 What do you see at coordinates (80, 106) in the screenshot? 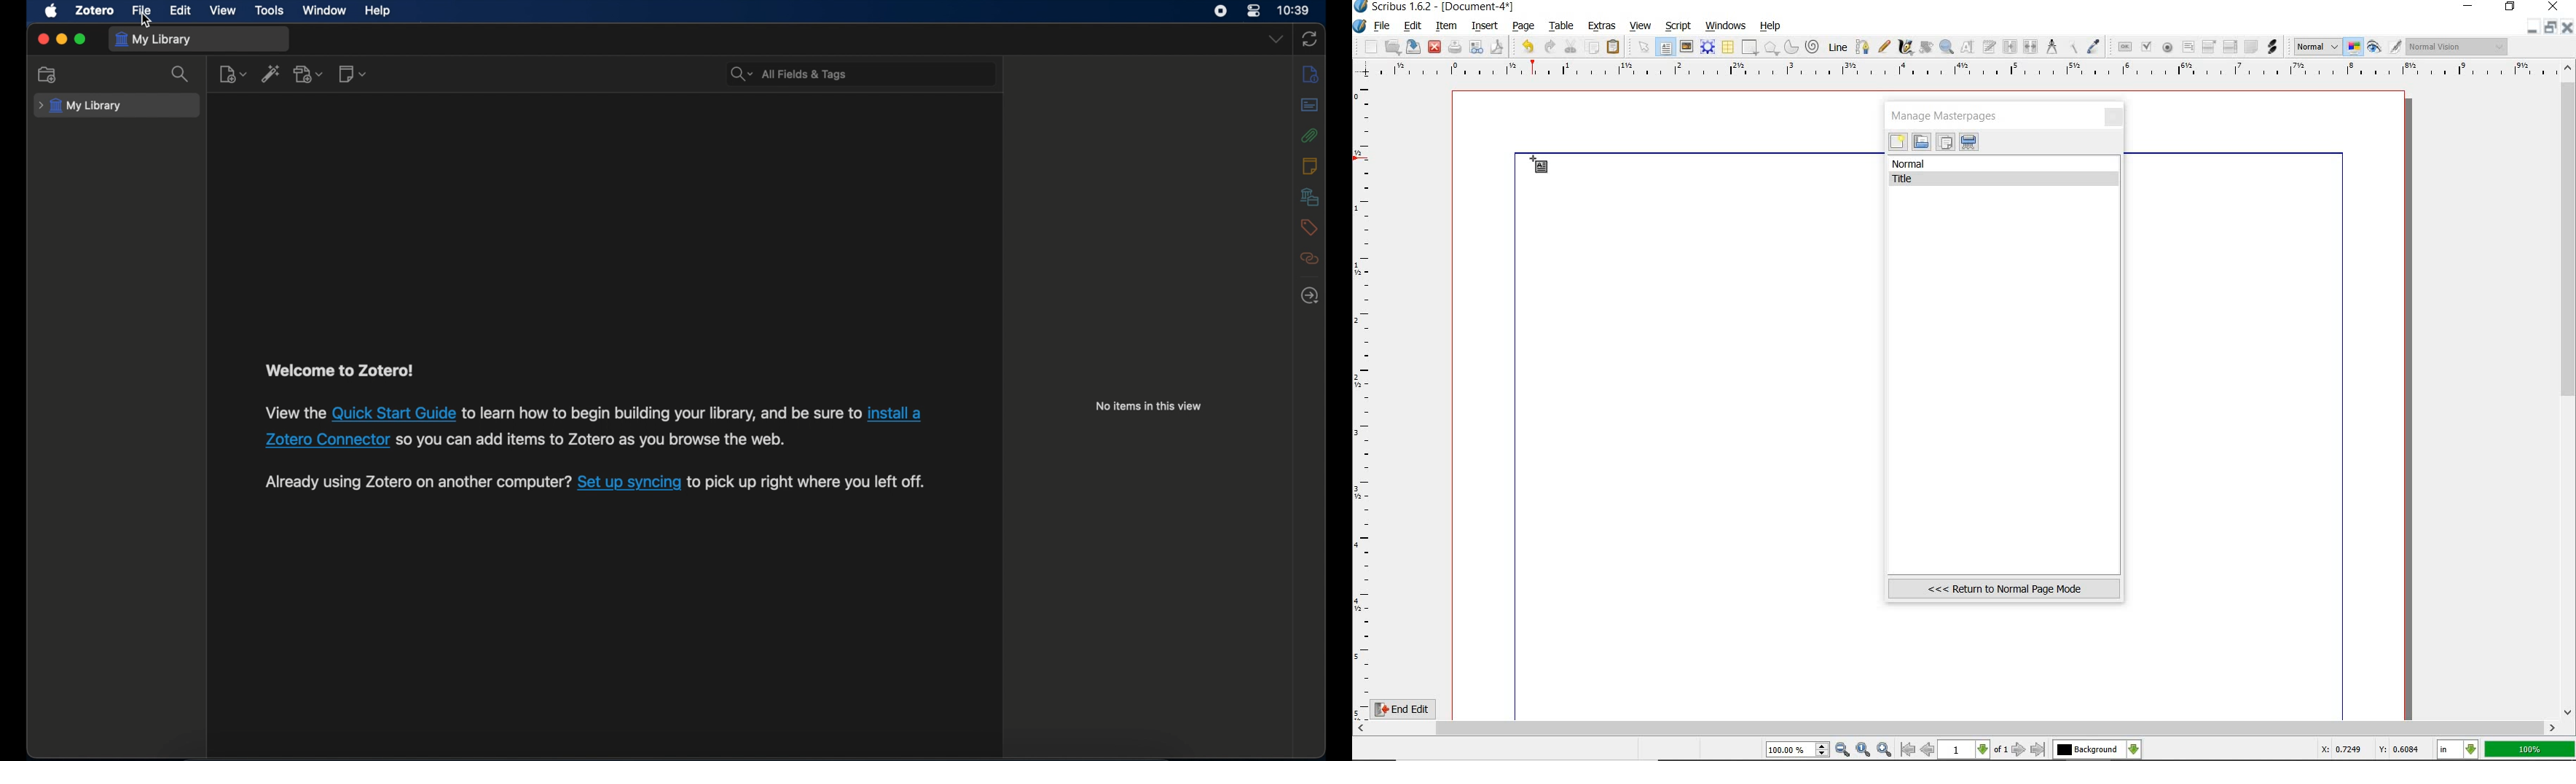
I see `my library` at bounding box center [80, 106].